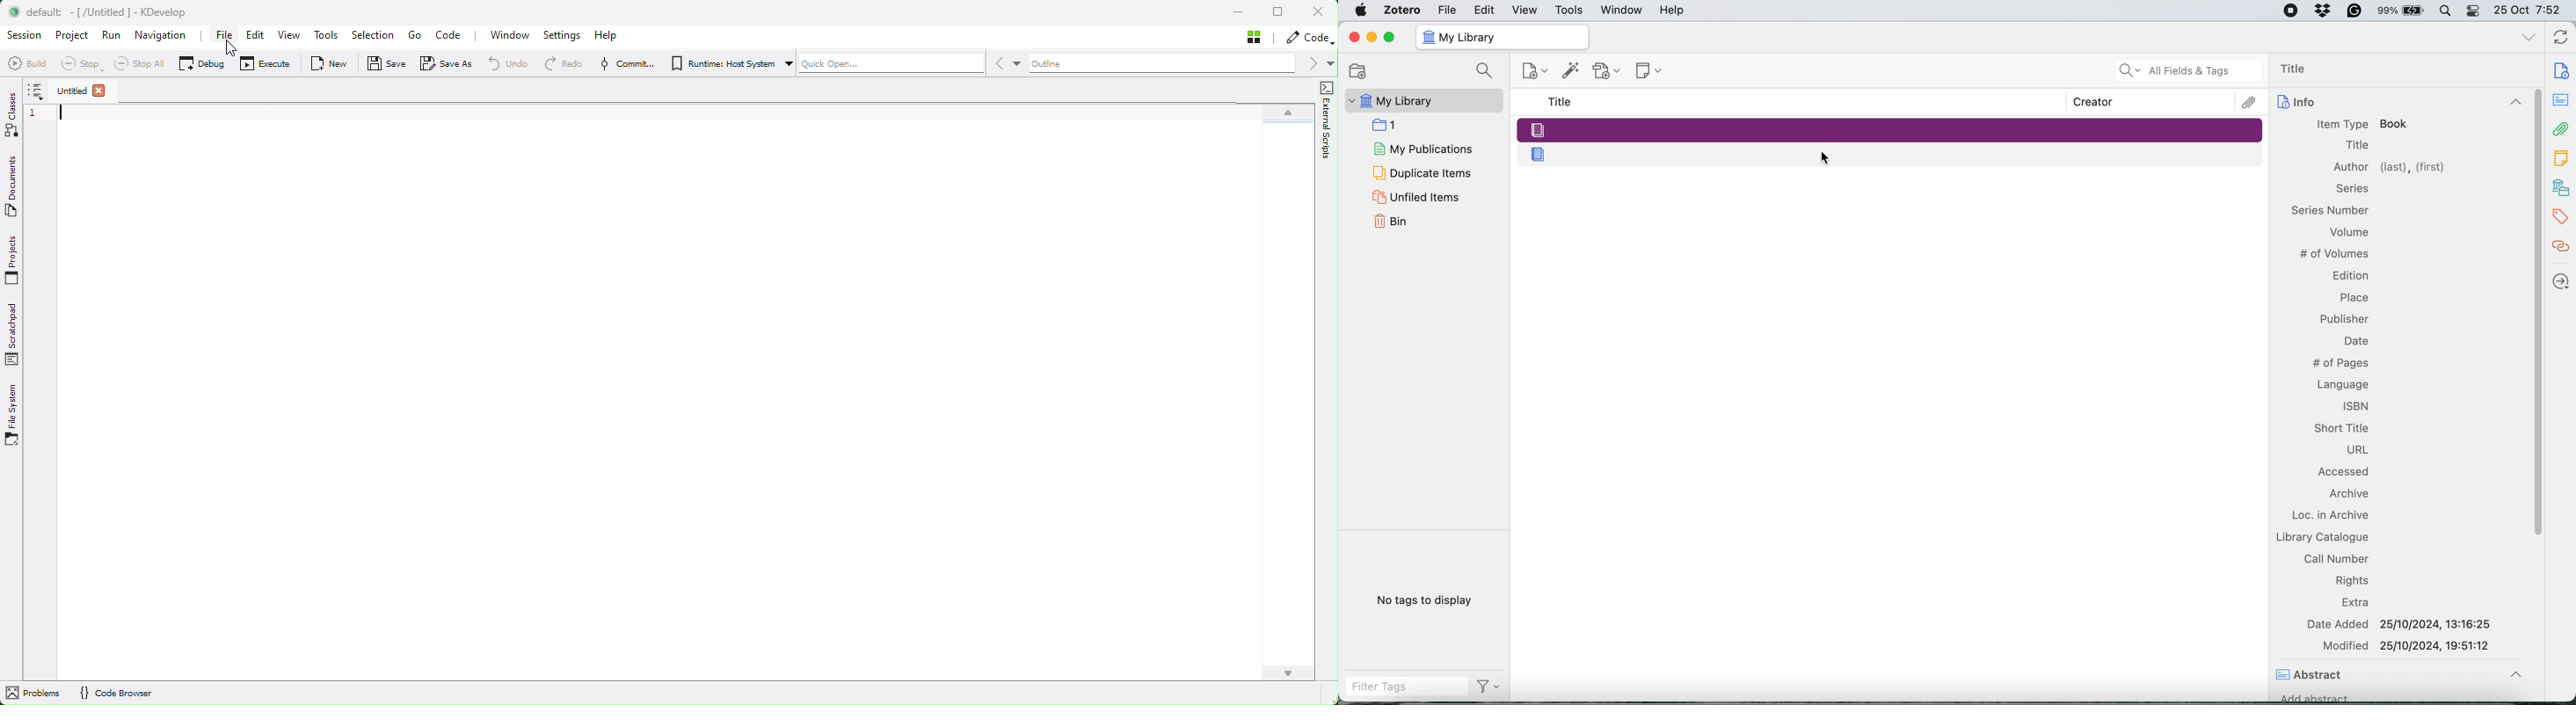 The image size is (2576, 728). I want to click on Cursor Position, so click(1824, 158).